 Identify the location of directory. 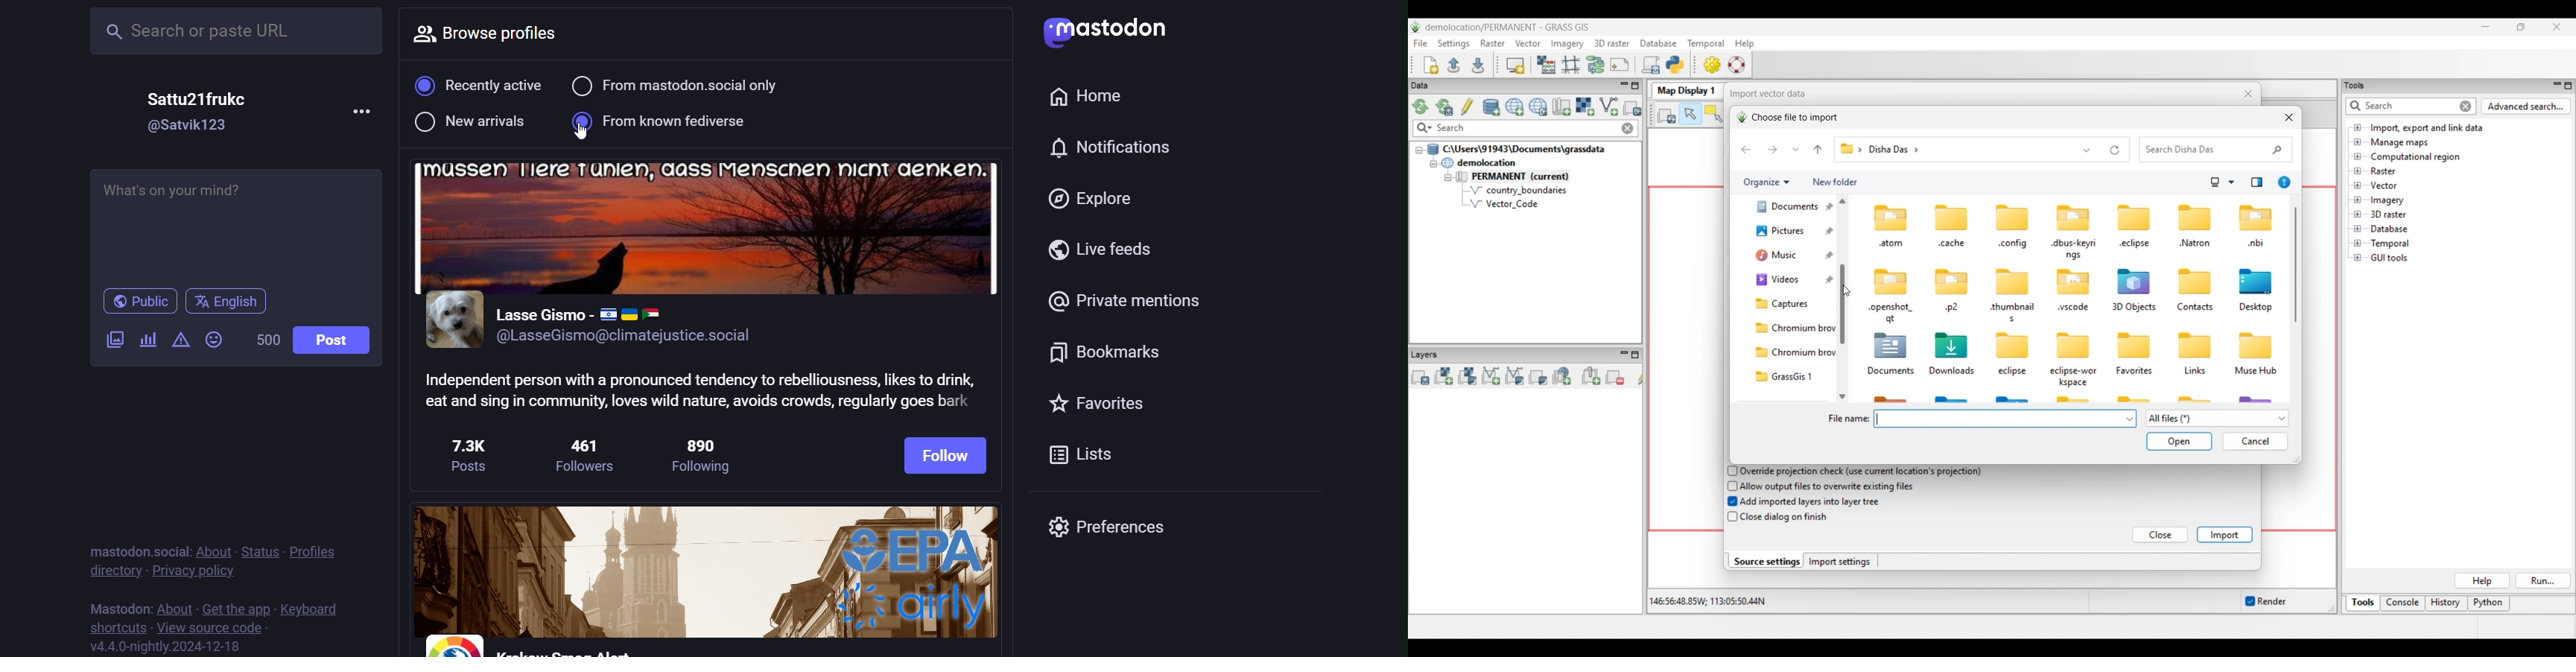
(111, 568).